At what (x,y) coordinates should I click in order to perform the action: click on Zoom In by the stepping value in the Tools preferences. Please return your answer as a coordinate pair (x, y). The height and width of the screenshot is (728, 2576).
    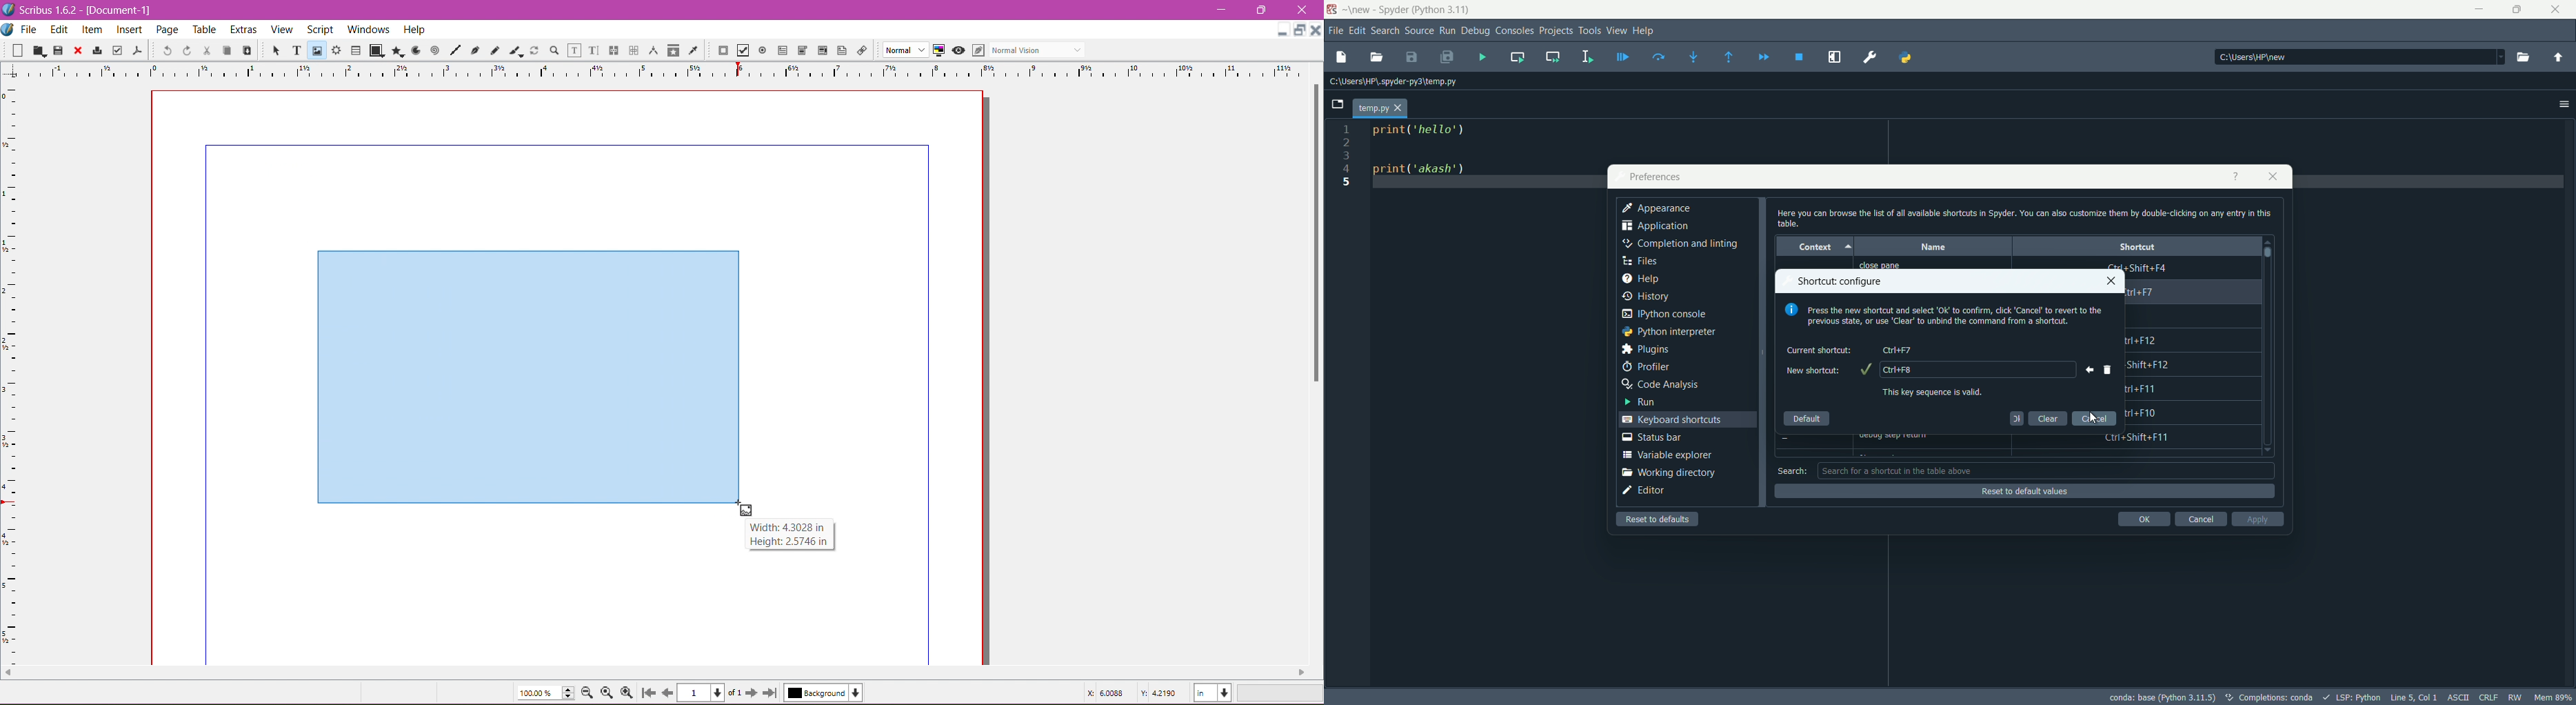
    Looking at the image, I should click on (628, 693).